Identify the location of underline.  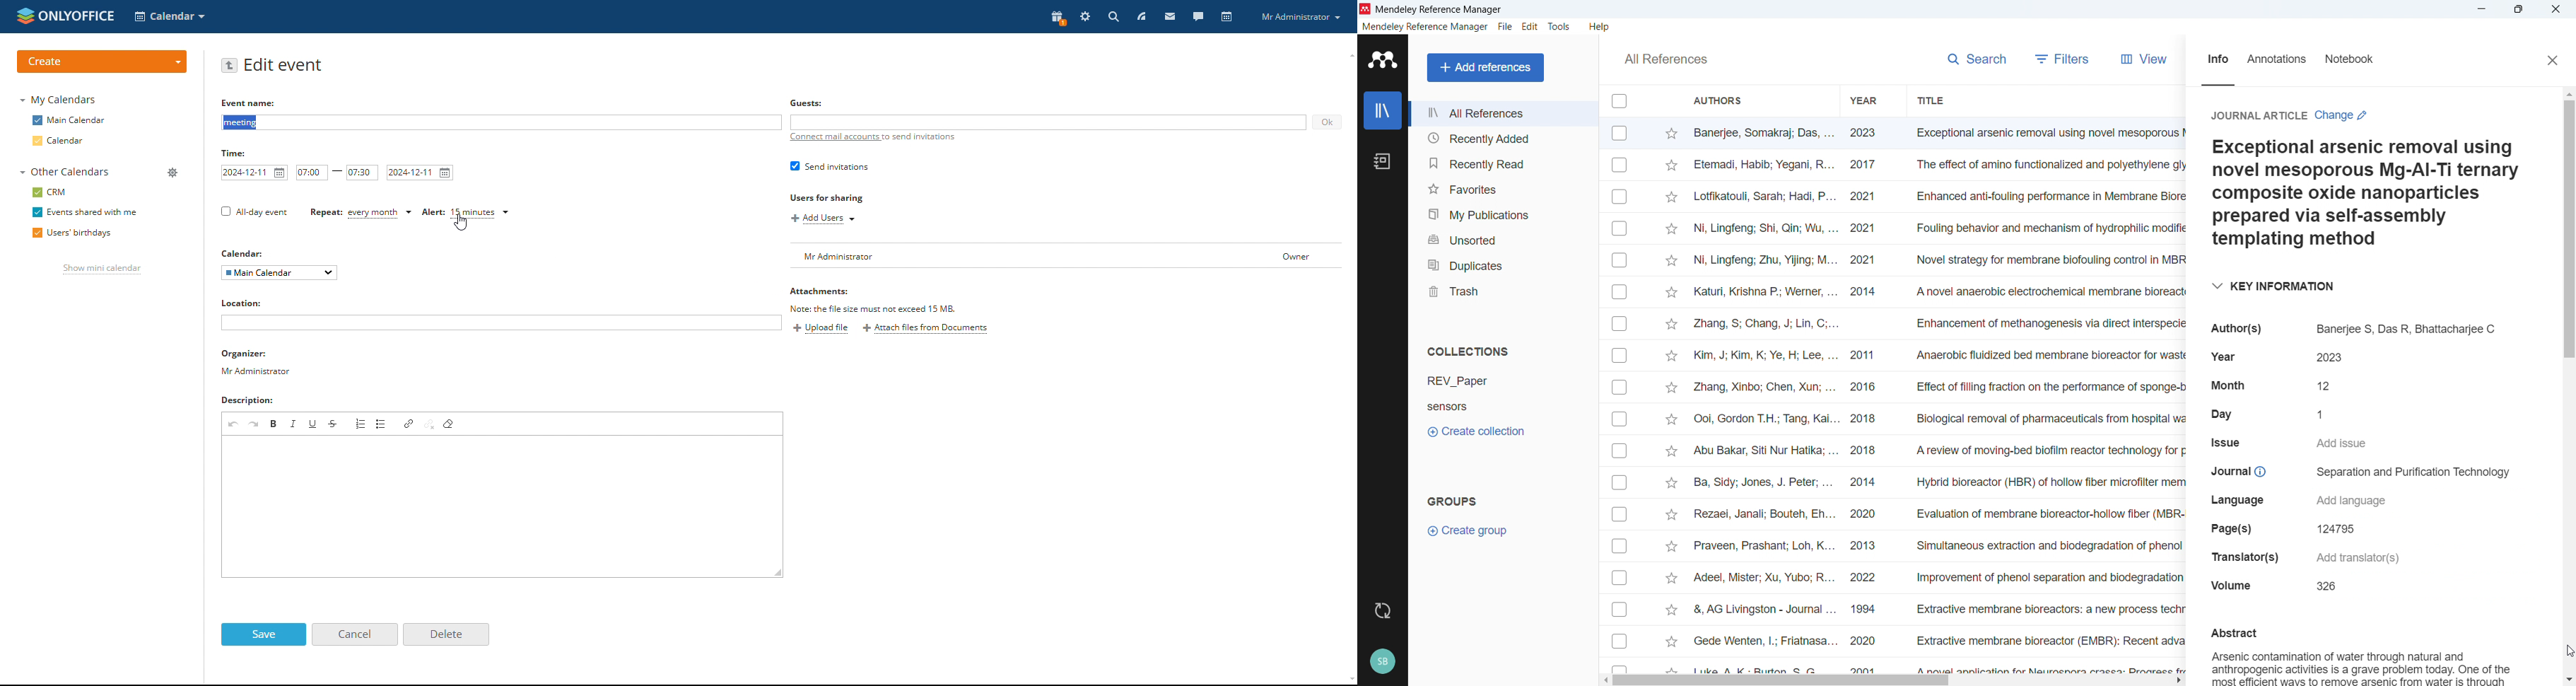
(313, 422).